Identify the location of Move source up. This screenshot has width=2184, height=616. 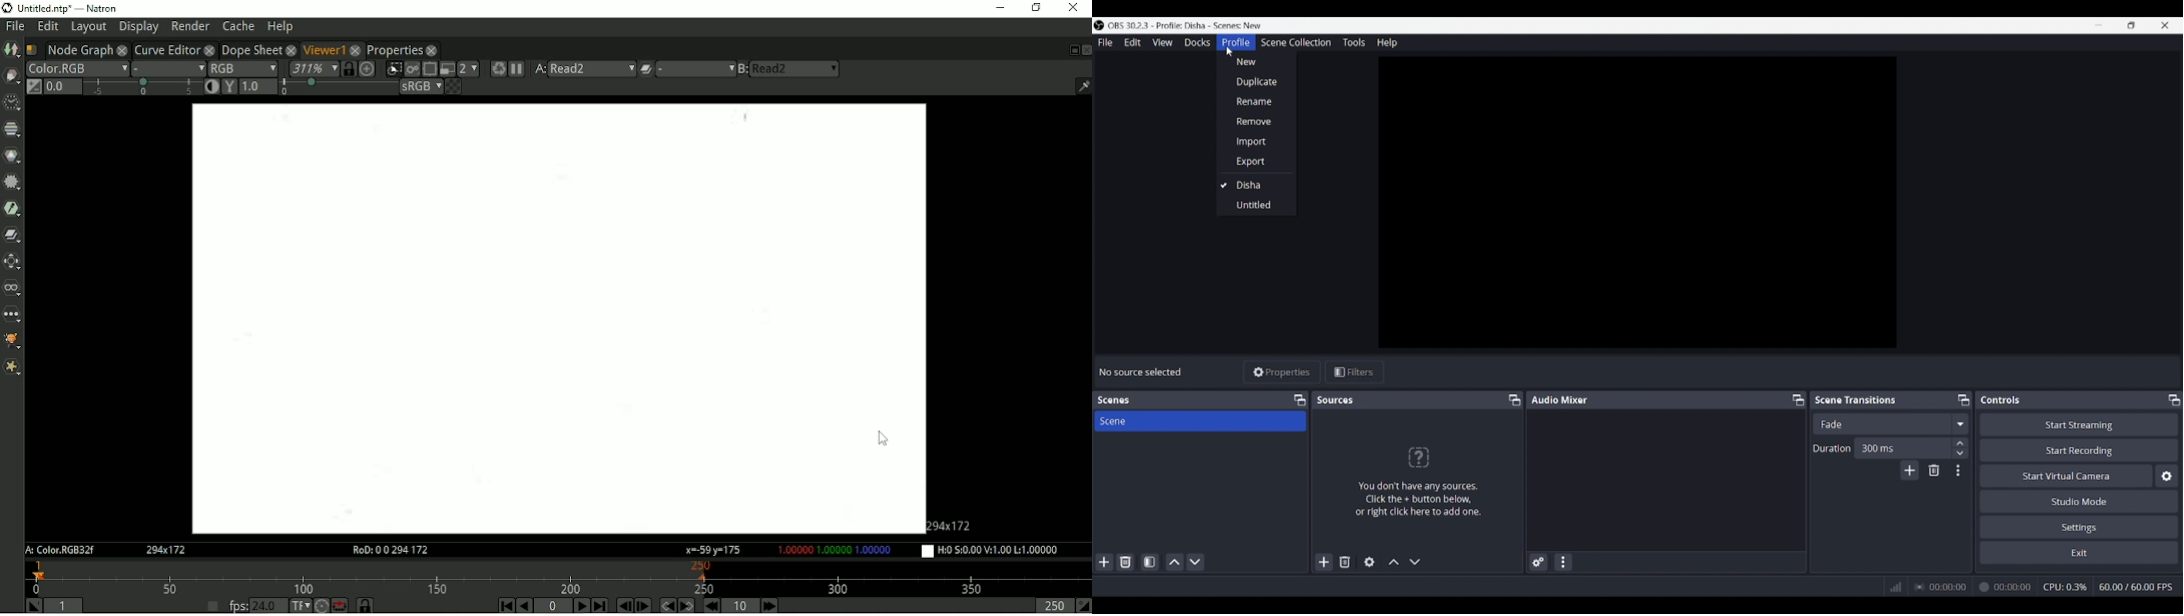
(1394, 562).